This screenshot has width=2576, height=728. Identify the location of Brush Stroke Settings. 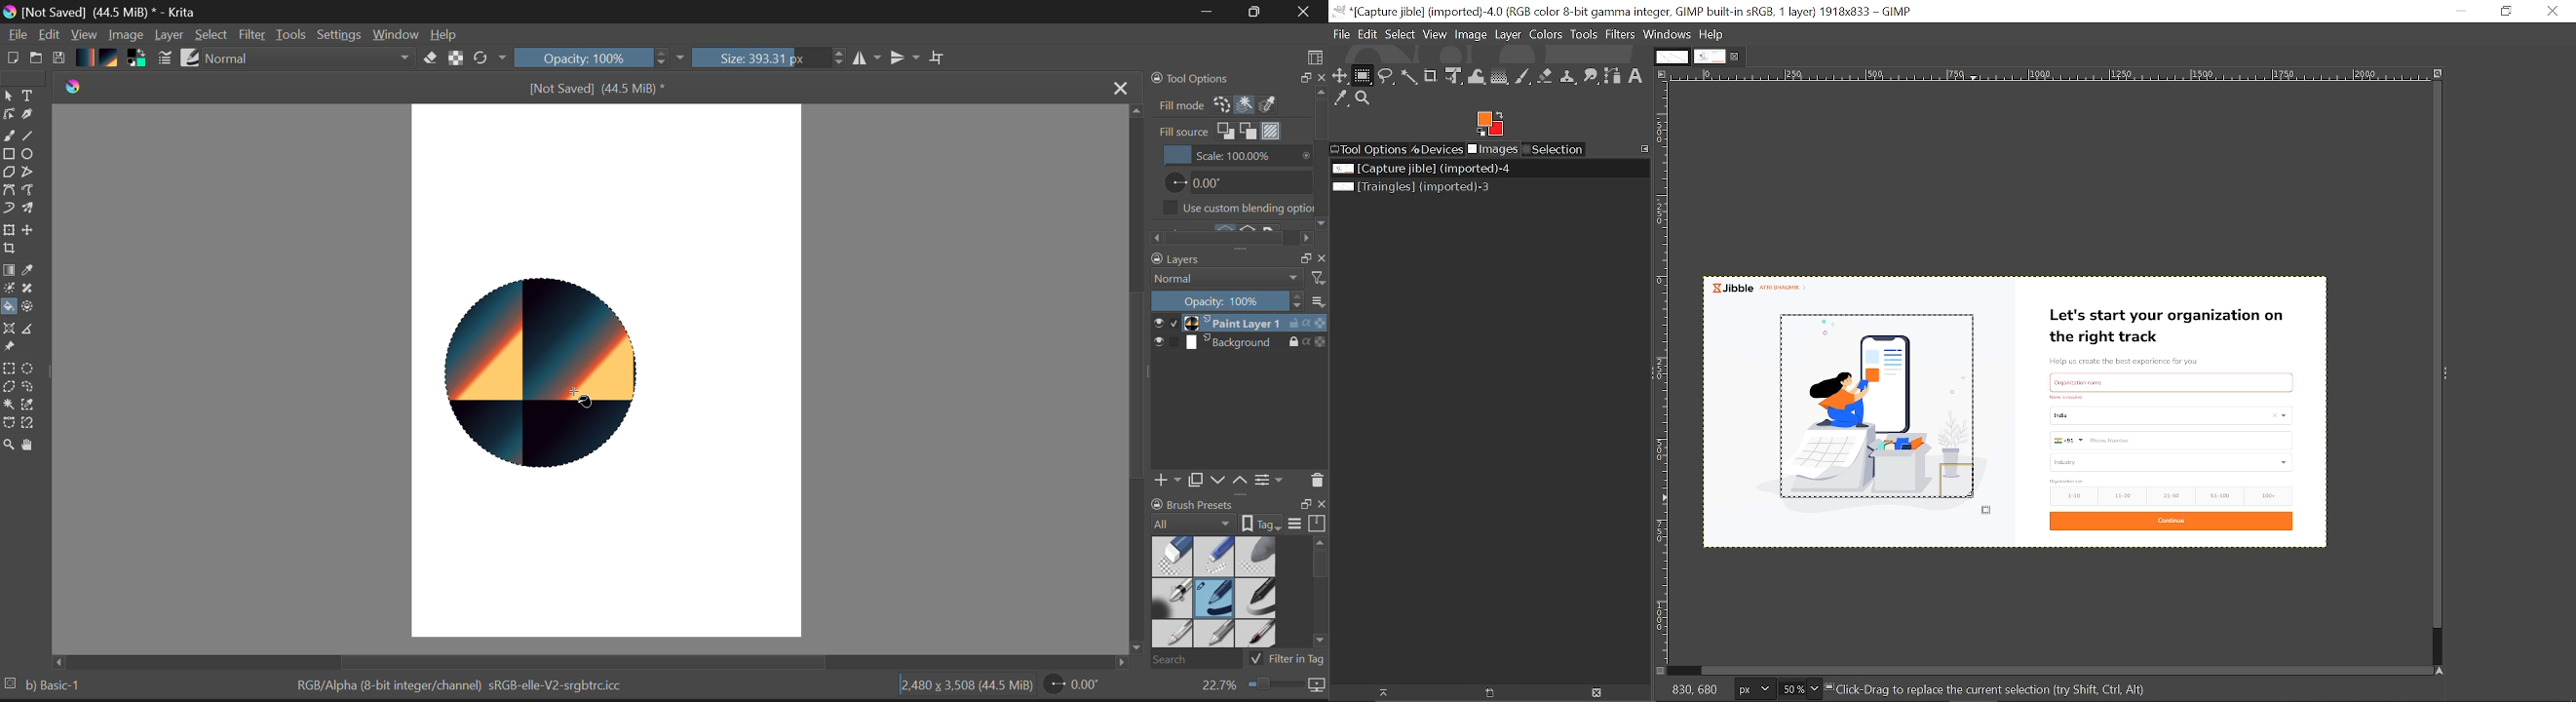
(163, 58).